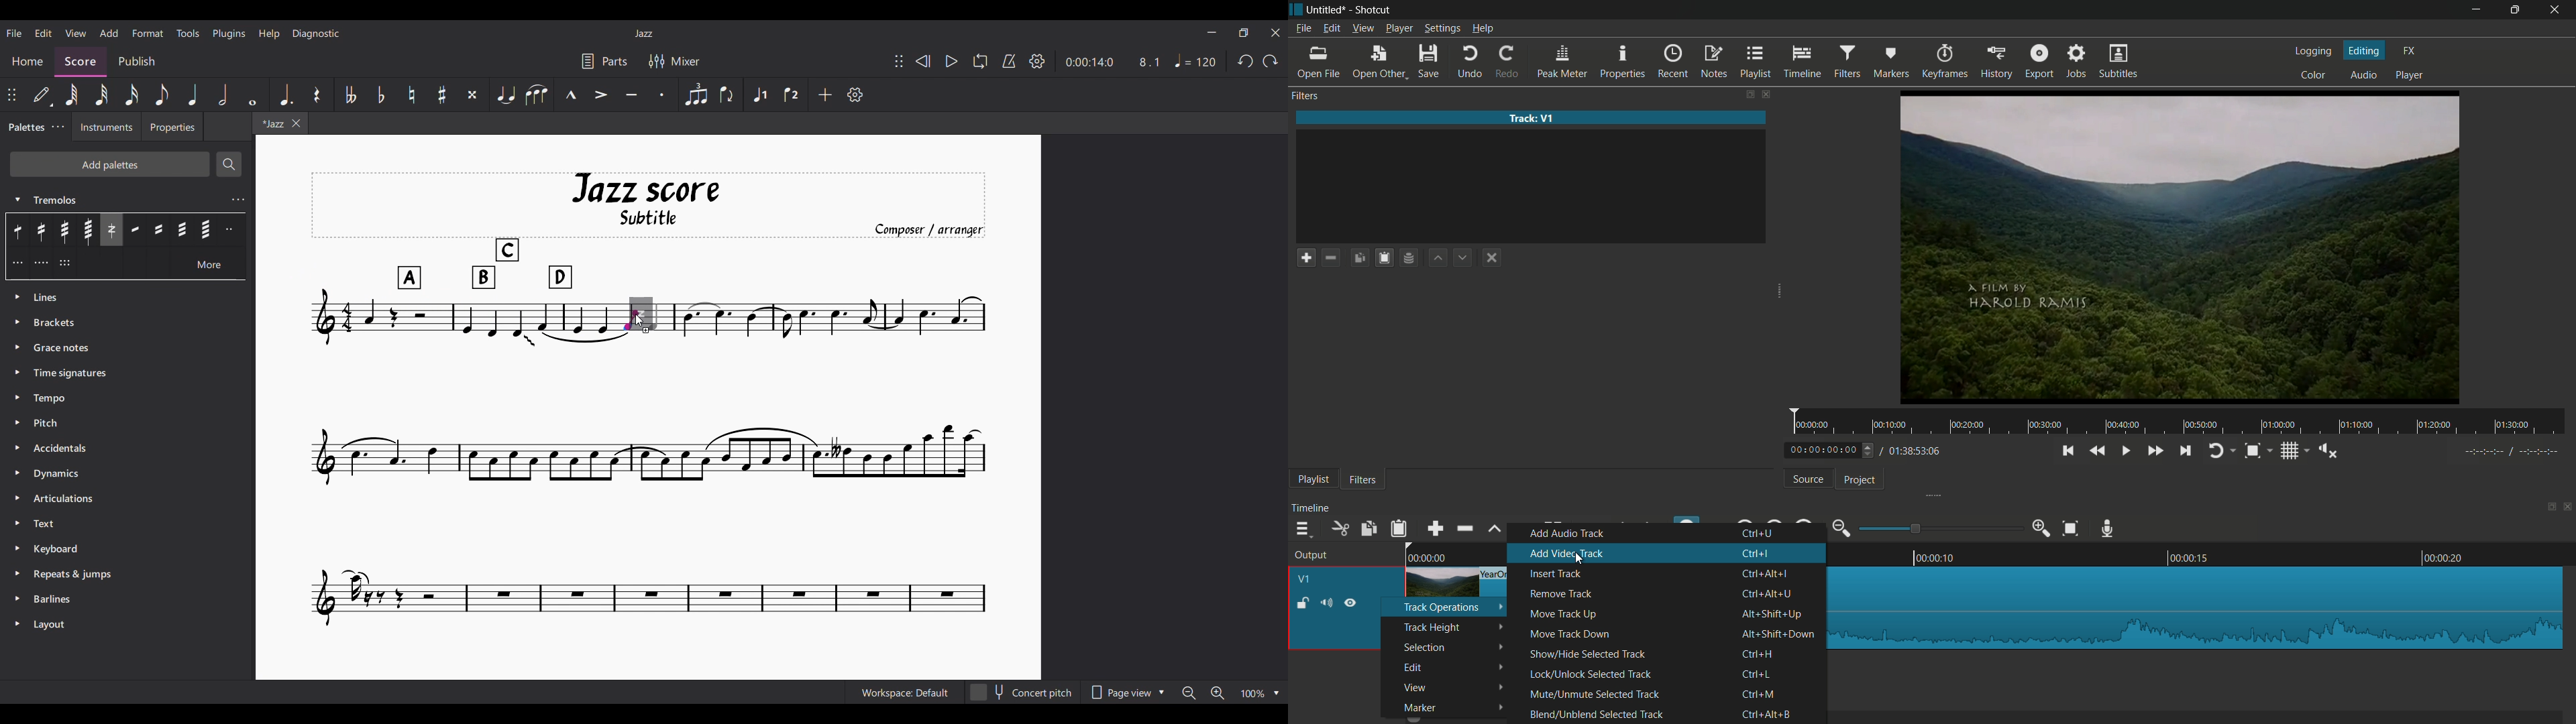 The width and height of the screenshot is (2576, 728). I want to click on timeline, so click(1311, 509).